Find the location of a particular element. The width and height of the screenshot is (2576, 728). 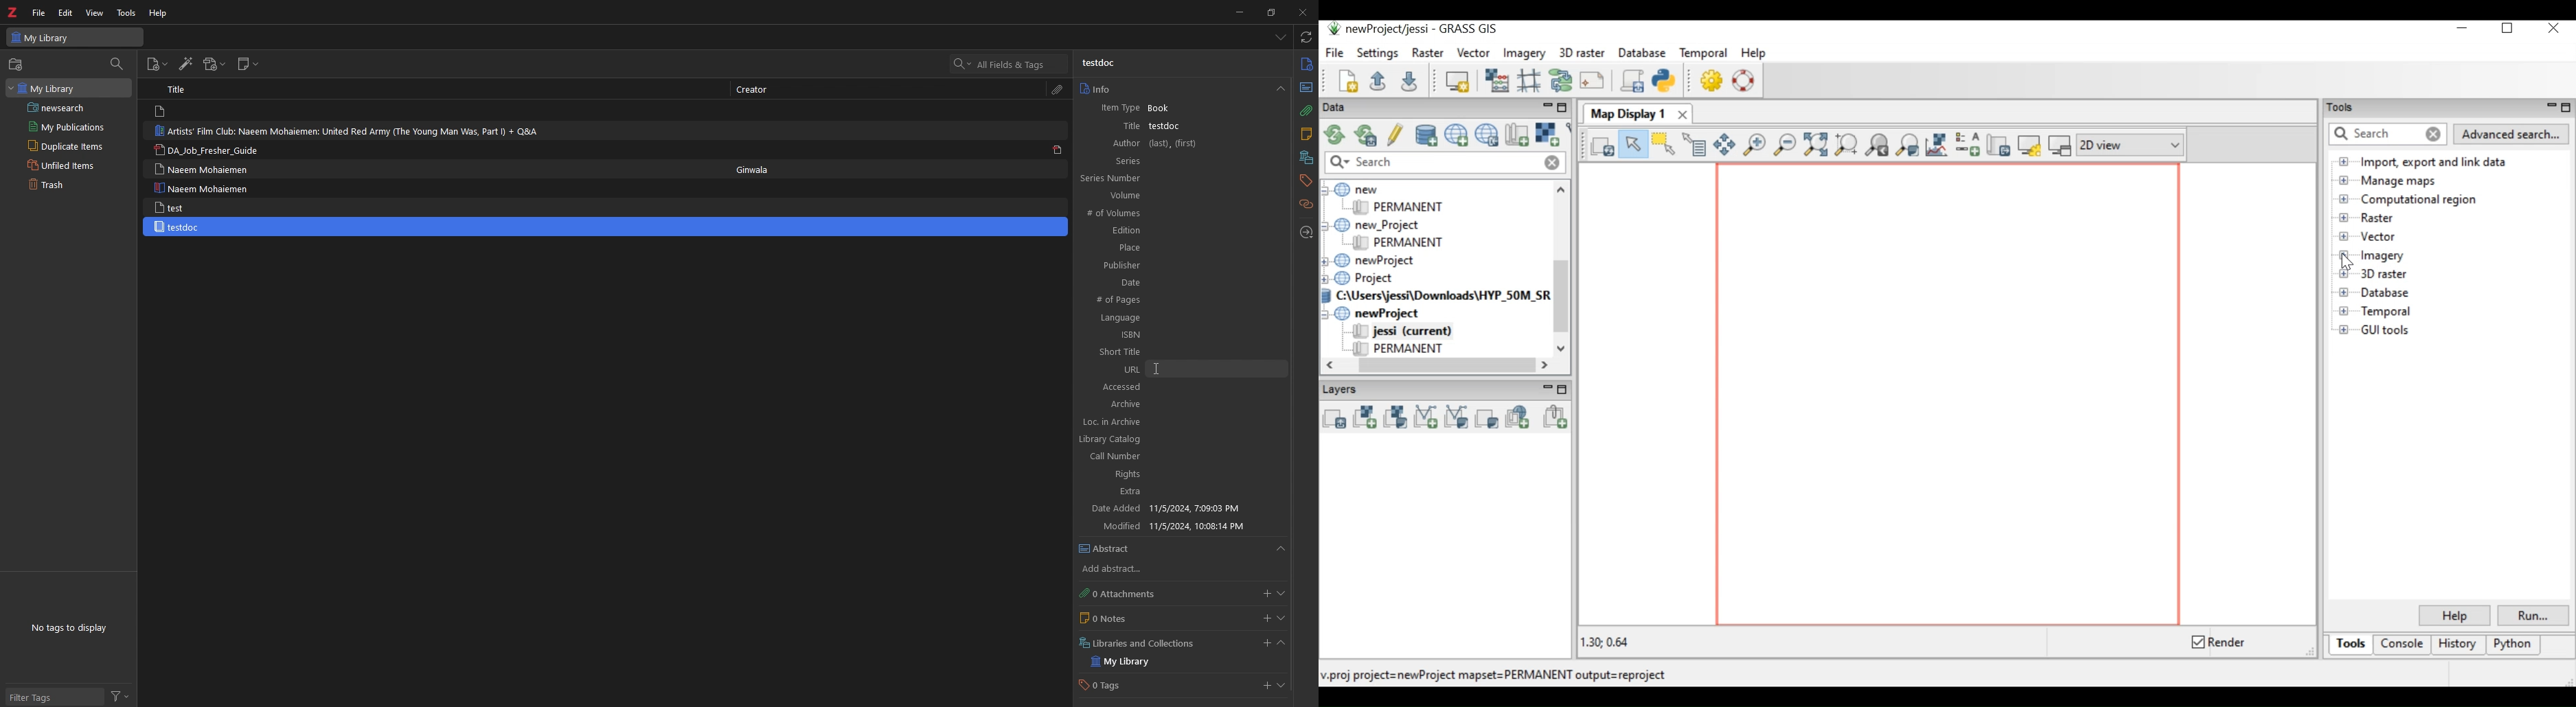

pdf is located at coordinates (1058, 150).